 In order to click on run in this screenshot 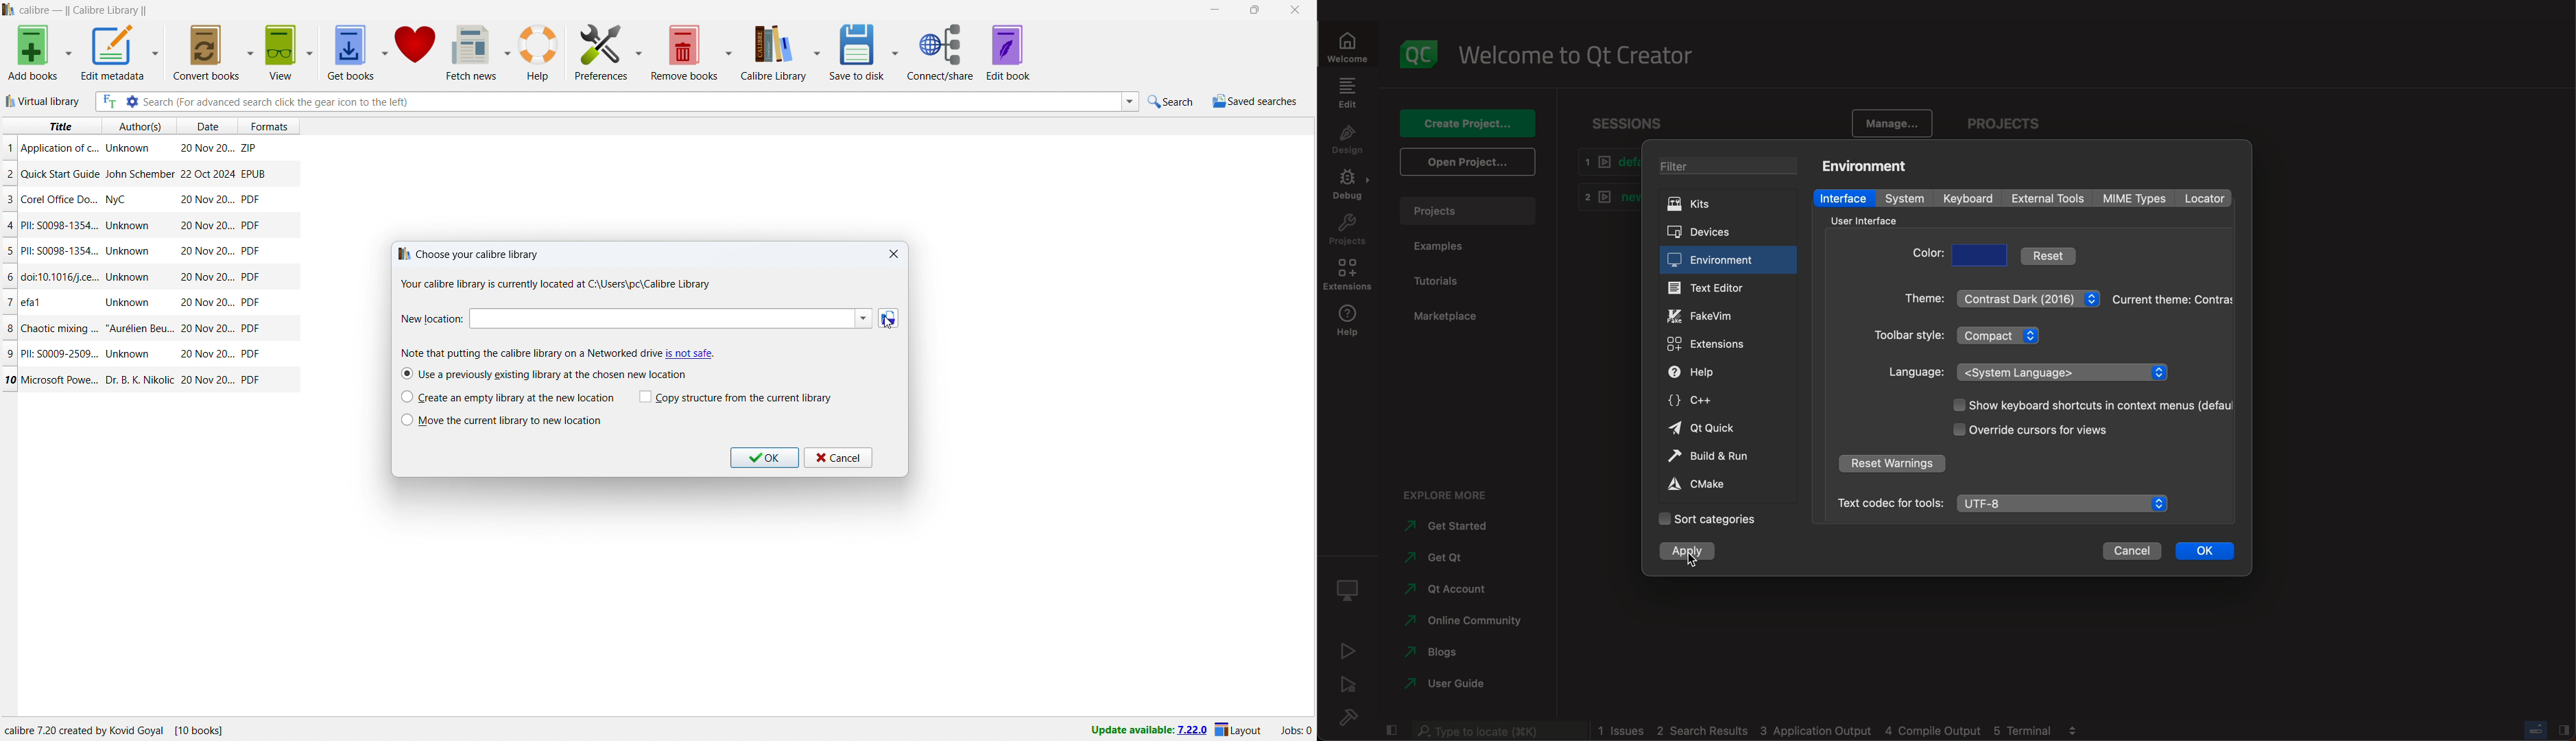, I will do `click(1349, 650)`.